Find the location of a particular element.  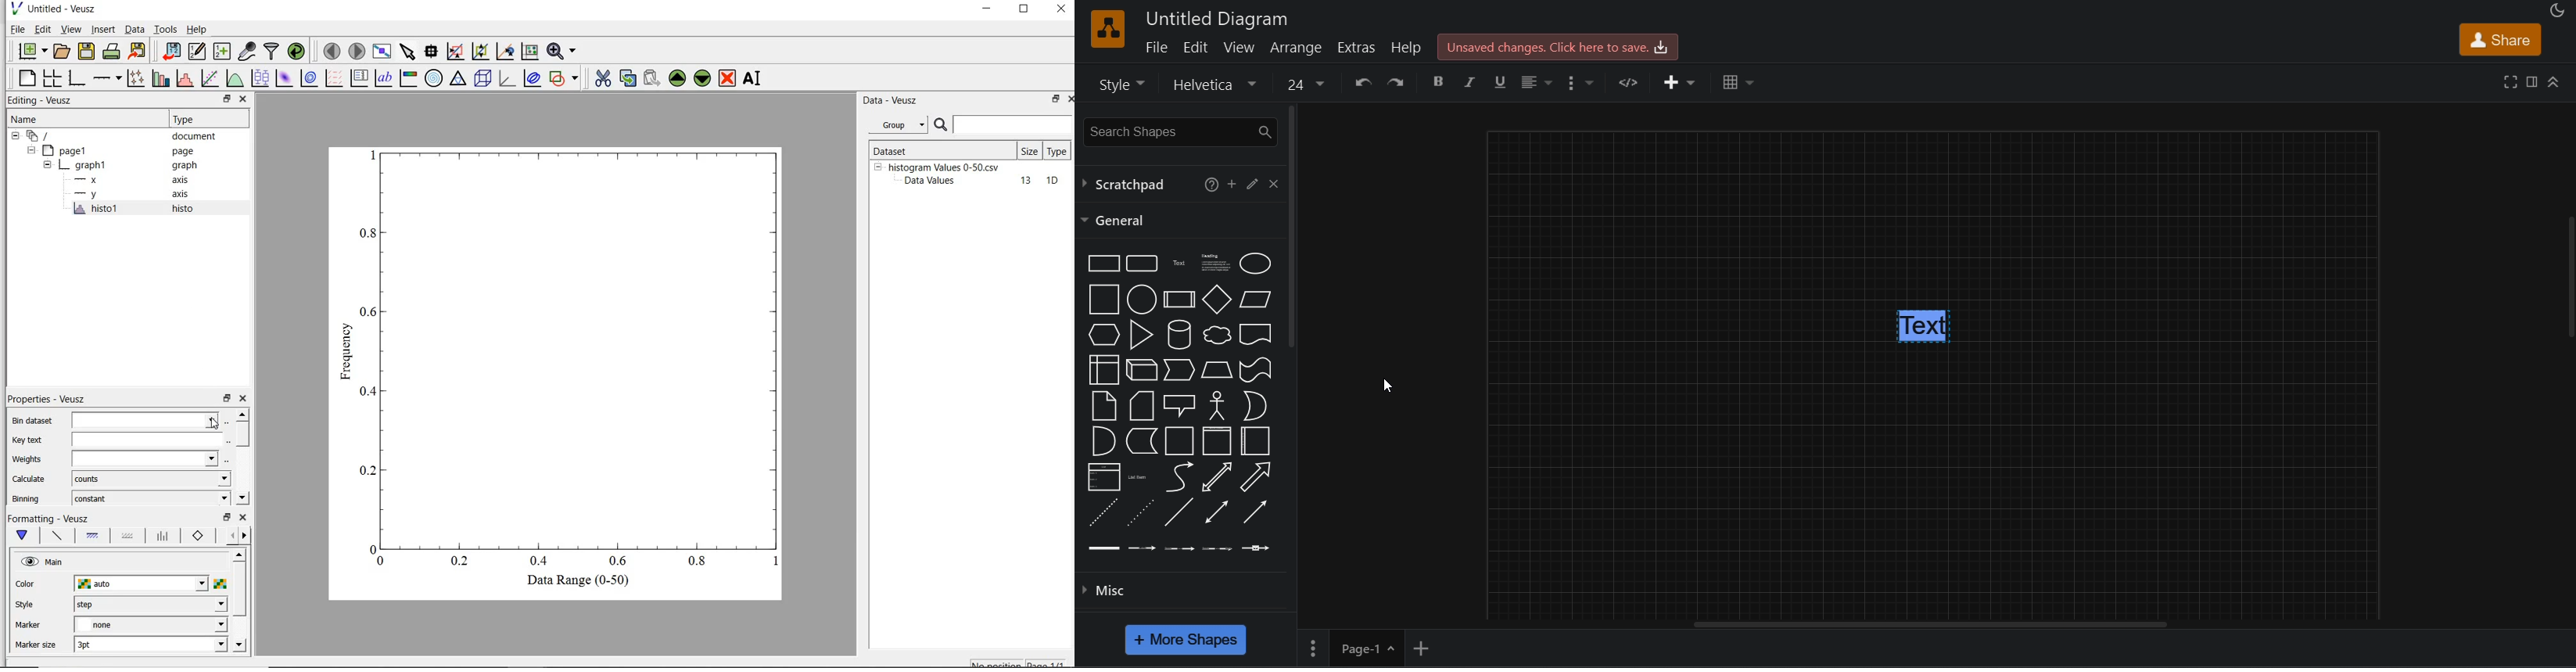

Internal storage is located at coordinates (1105, 369).